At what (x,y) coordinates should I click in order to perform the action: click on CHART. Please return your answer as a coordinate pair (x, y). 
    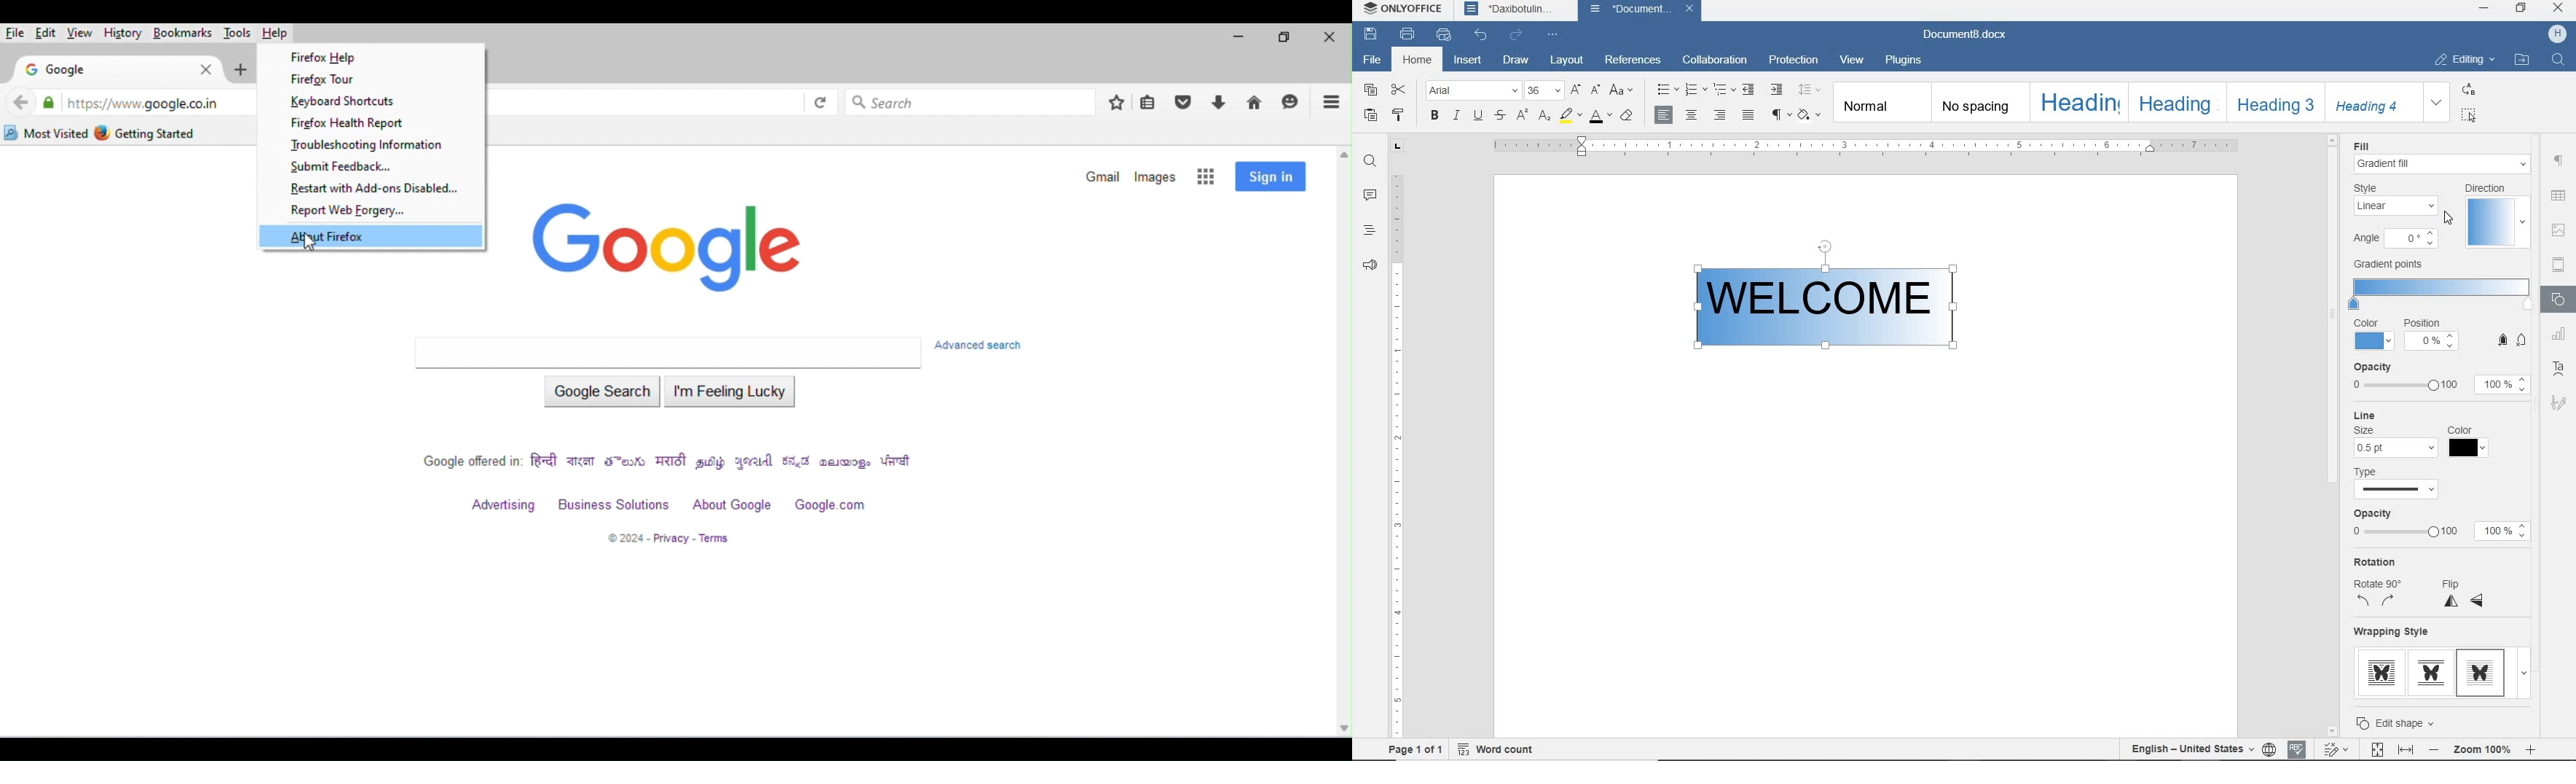
    Looking at the image, I should click on (2561, 335).